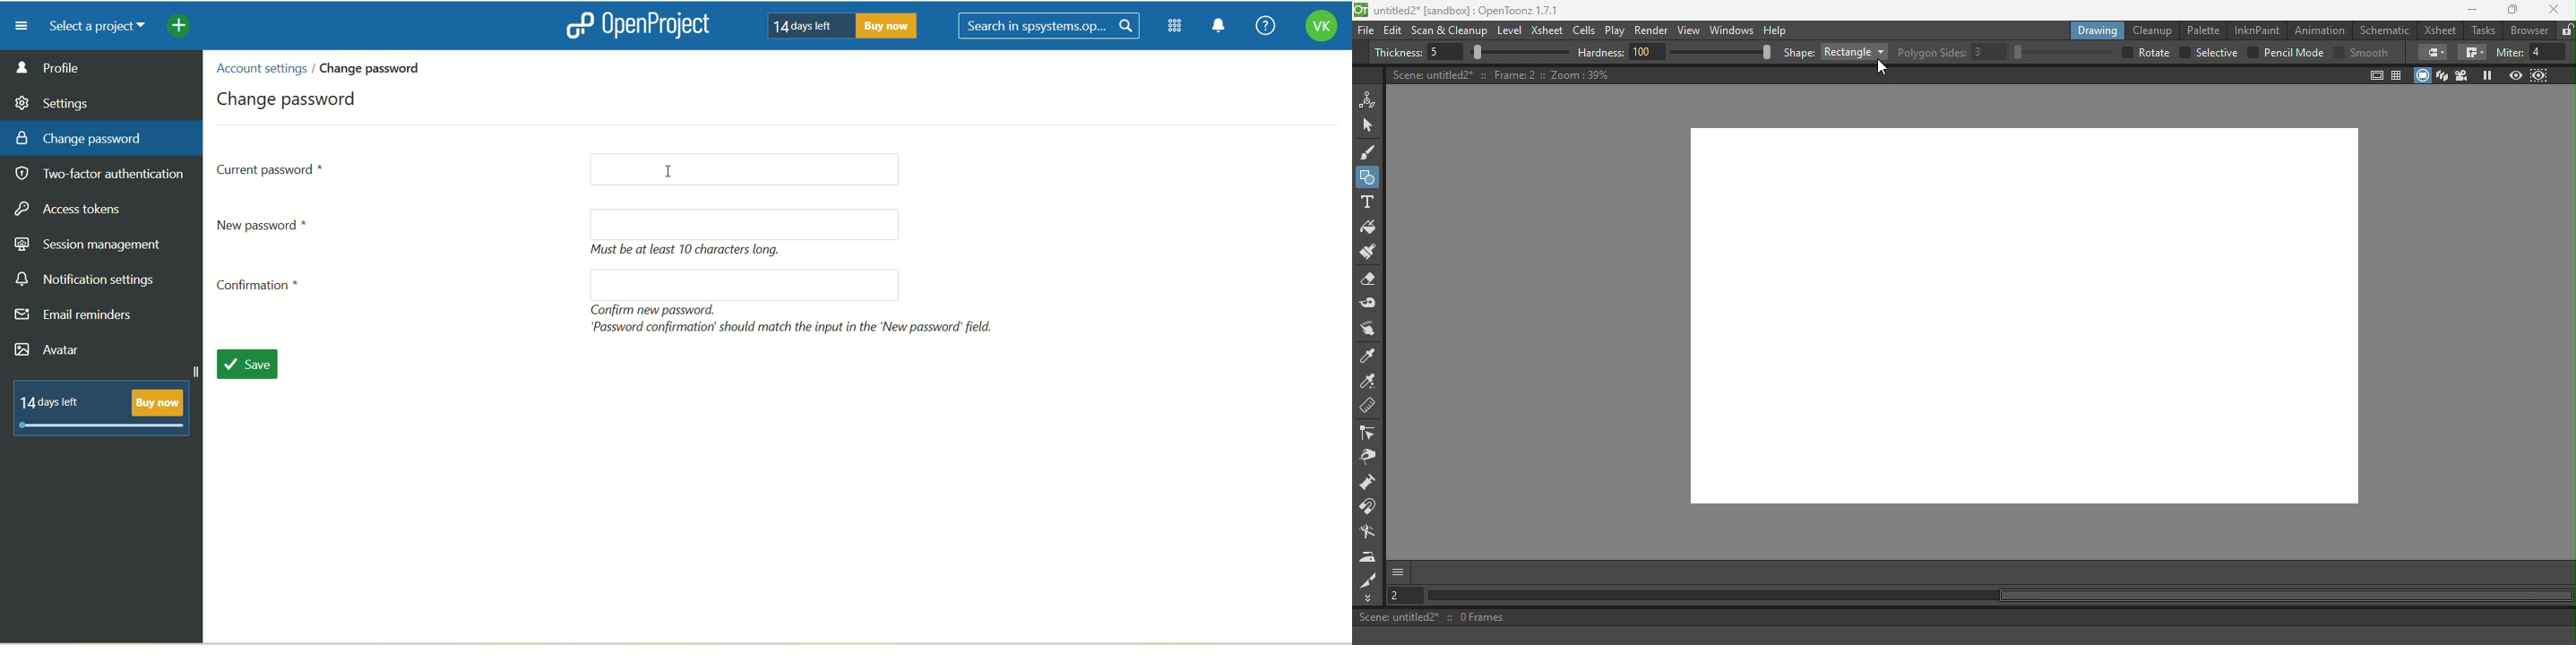  Describe the element at coordinates (751, 223) in the screenshot. I see `blank space` at that location.